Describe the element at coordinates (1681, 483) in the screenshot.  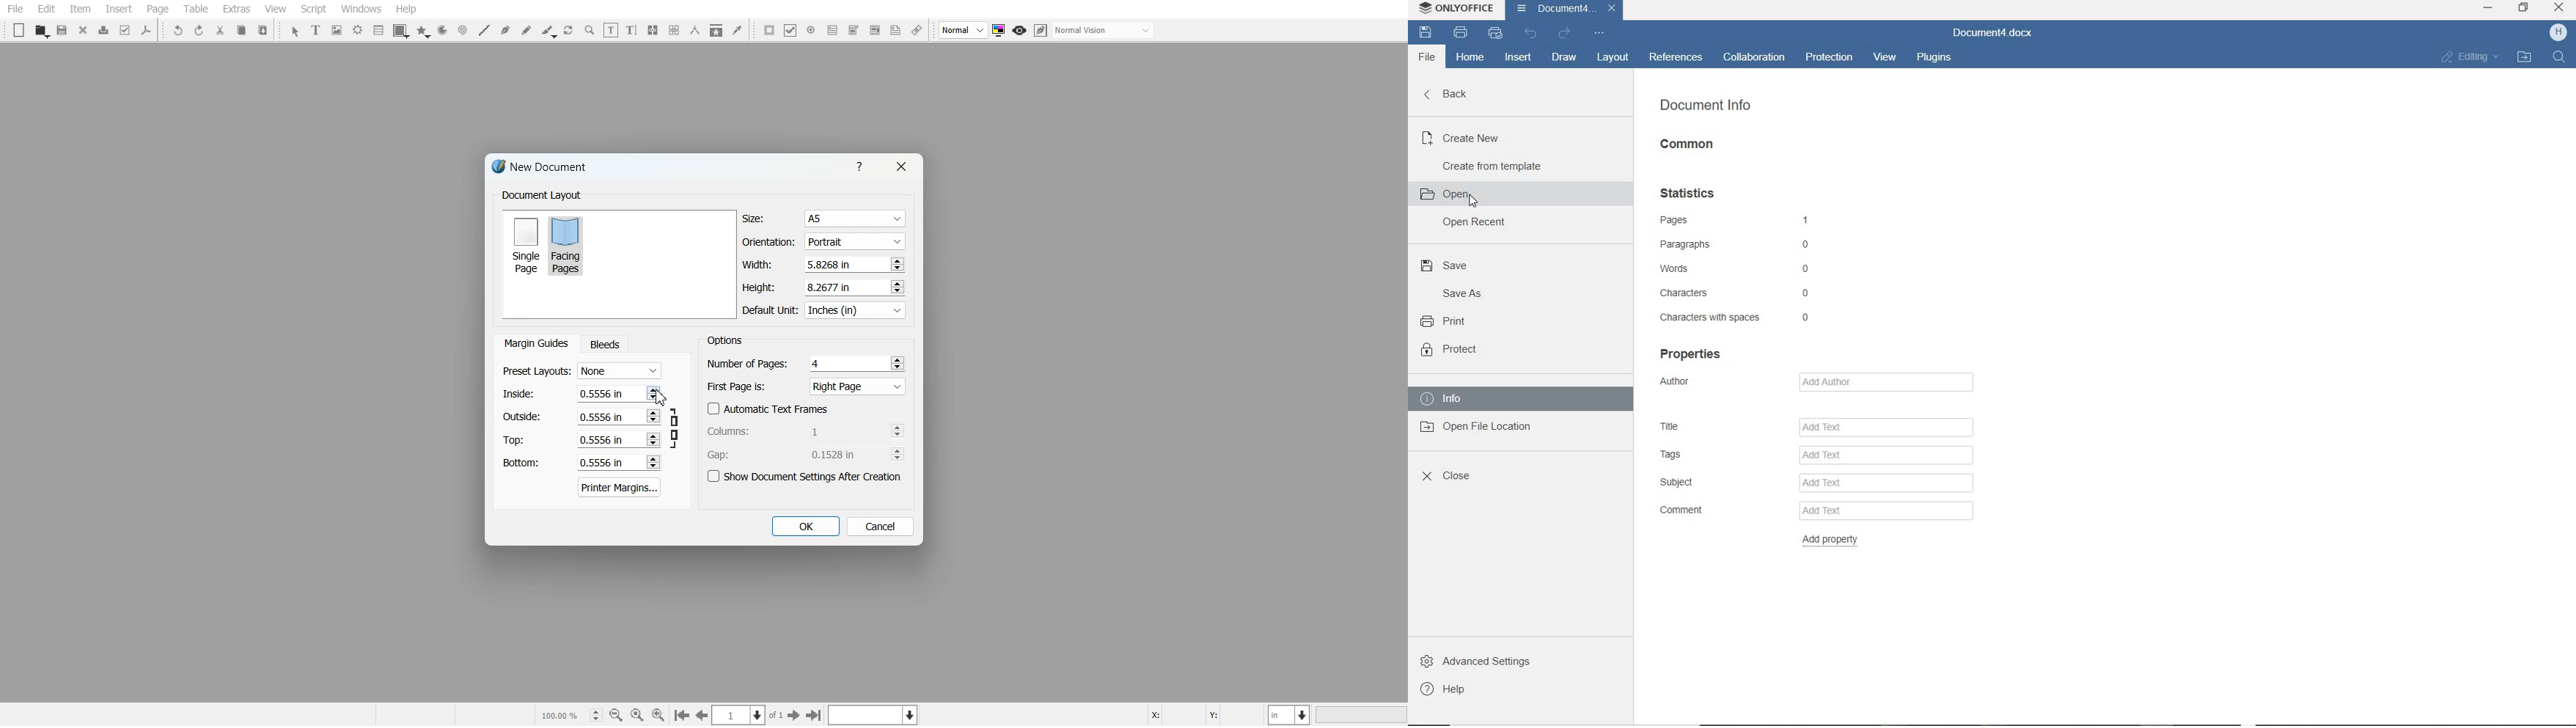
I see `subject` at that location.